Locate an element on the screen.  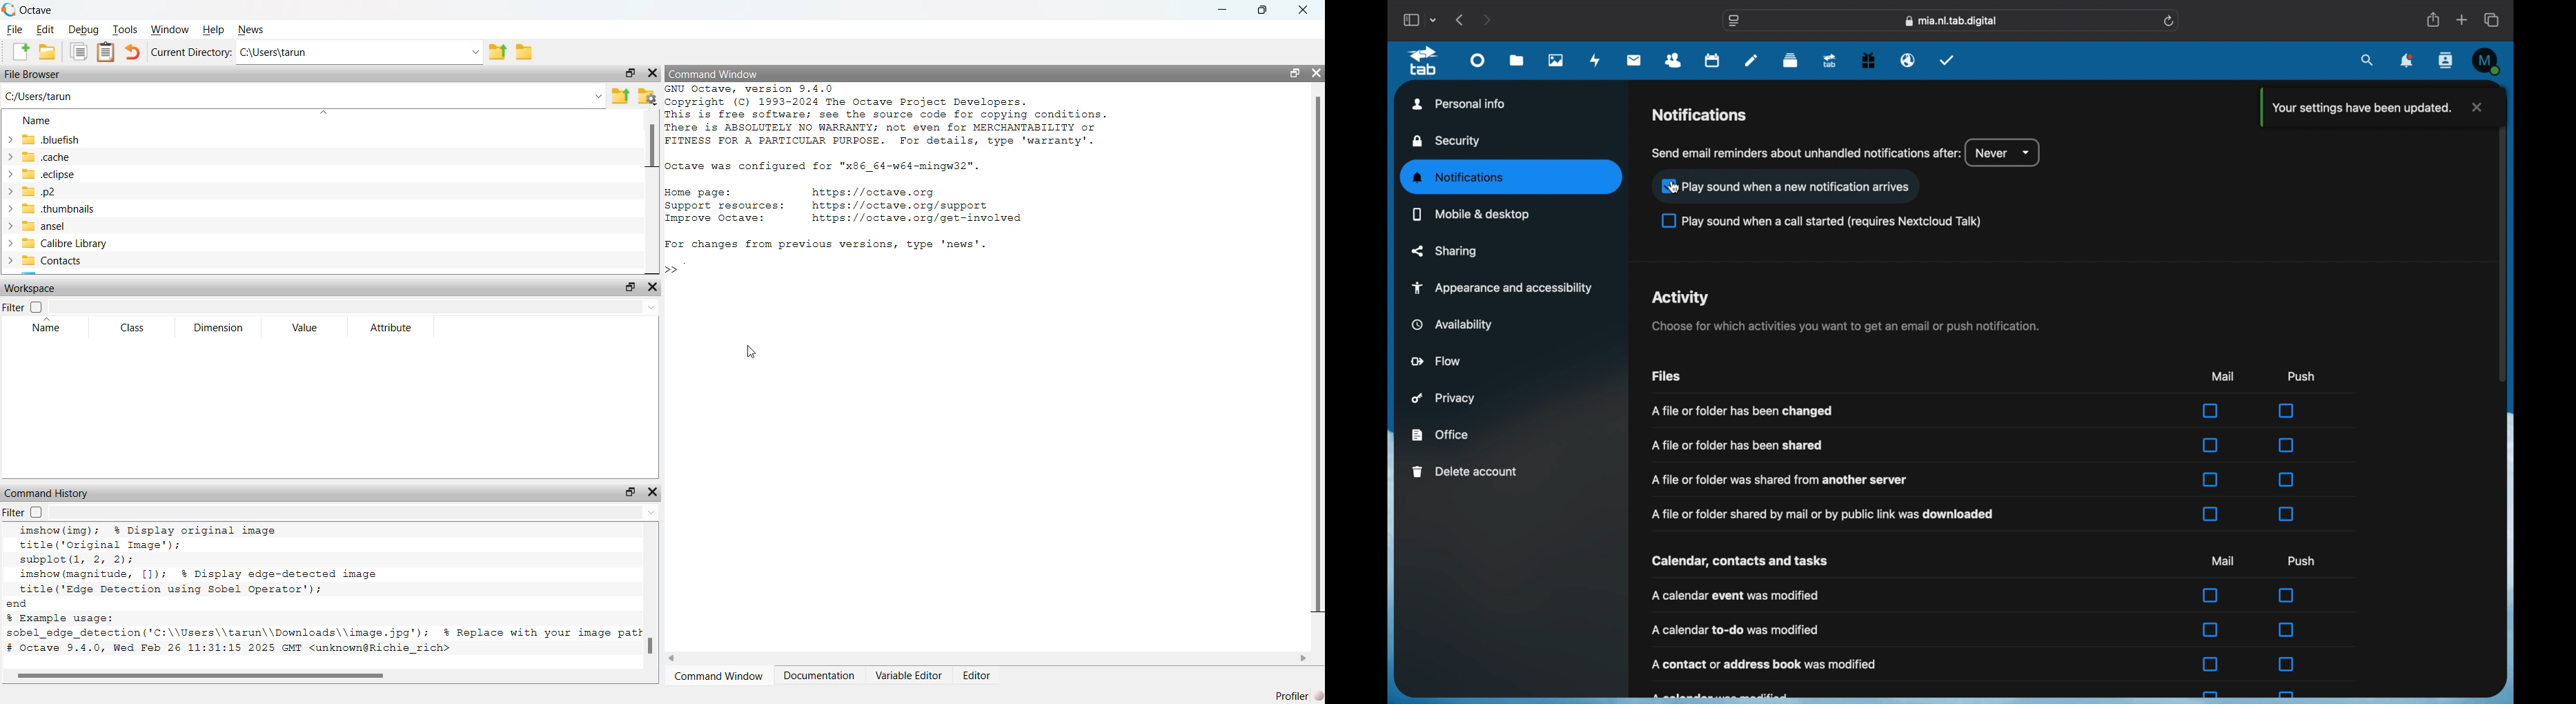
vertical scroll bar is located at coordinates (1315, 355).